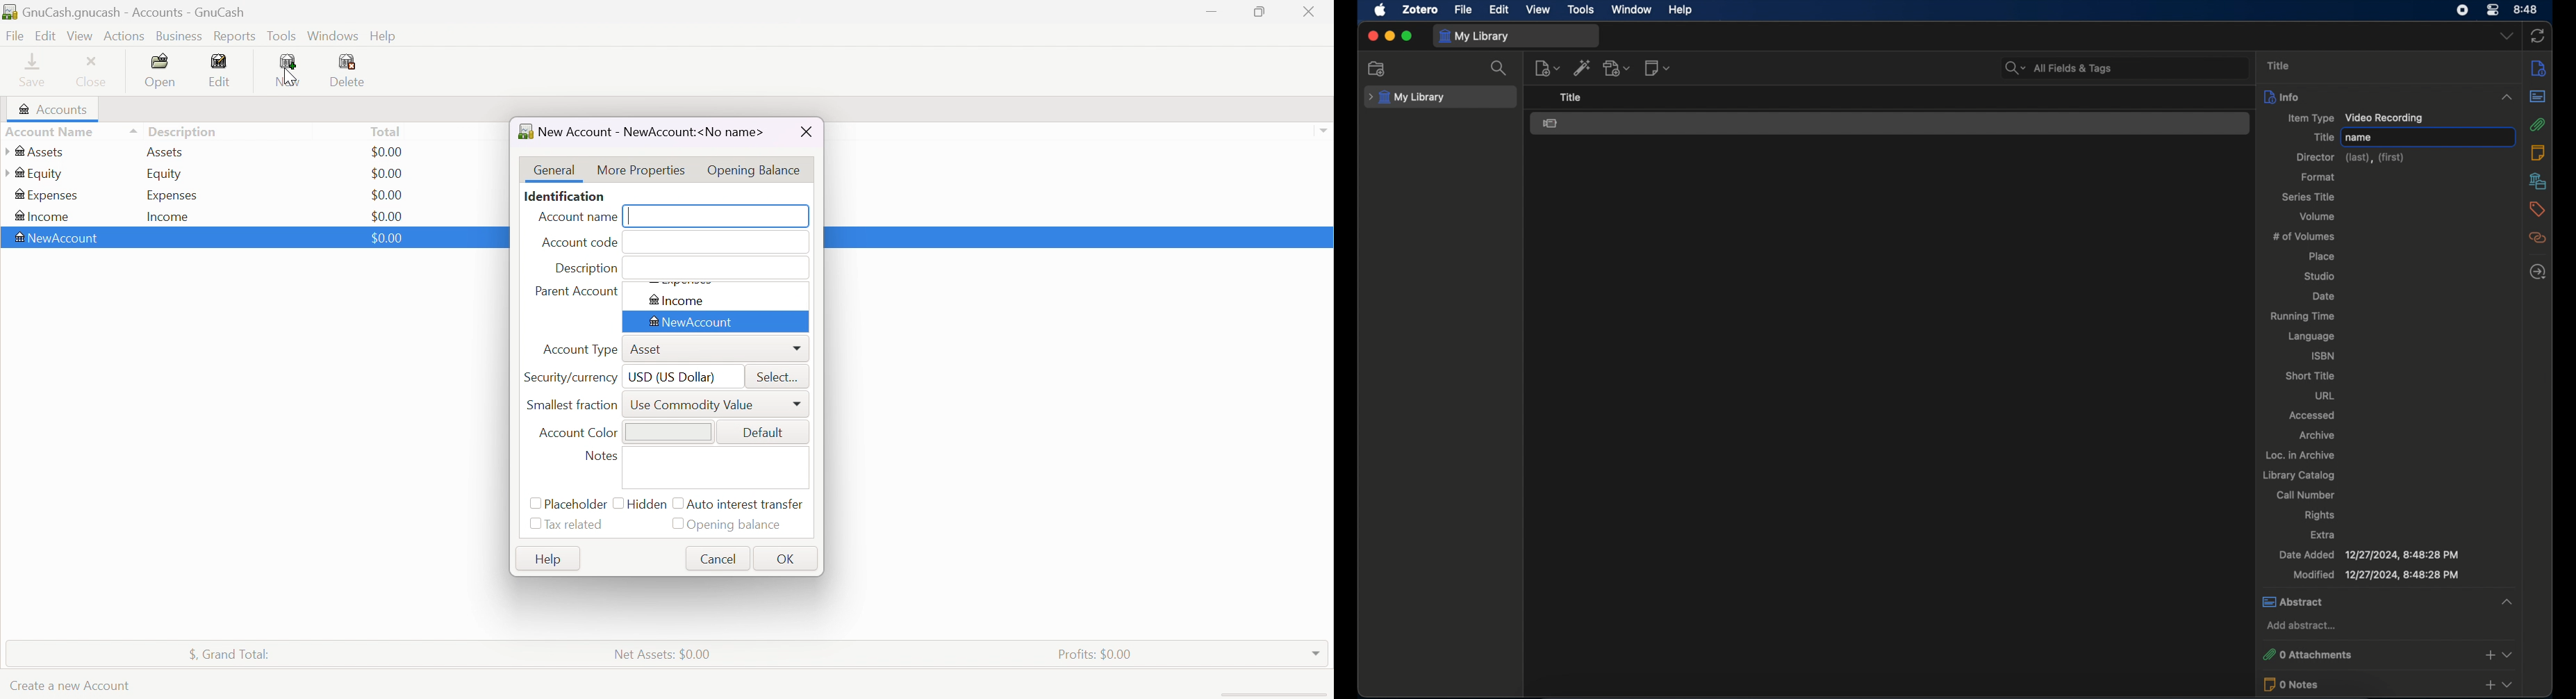  I want to click on place, so click(2323, 256).